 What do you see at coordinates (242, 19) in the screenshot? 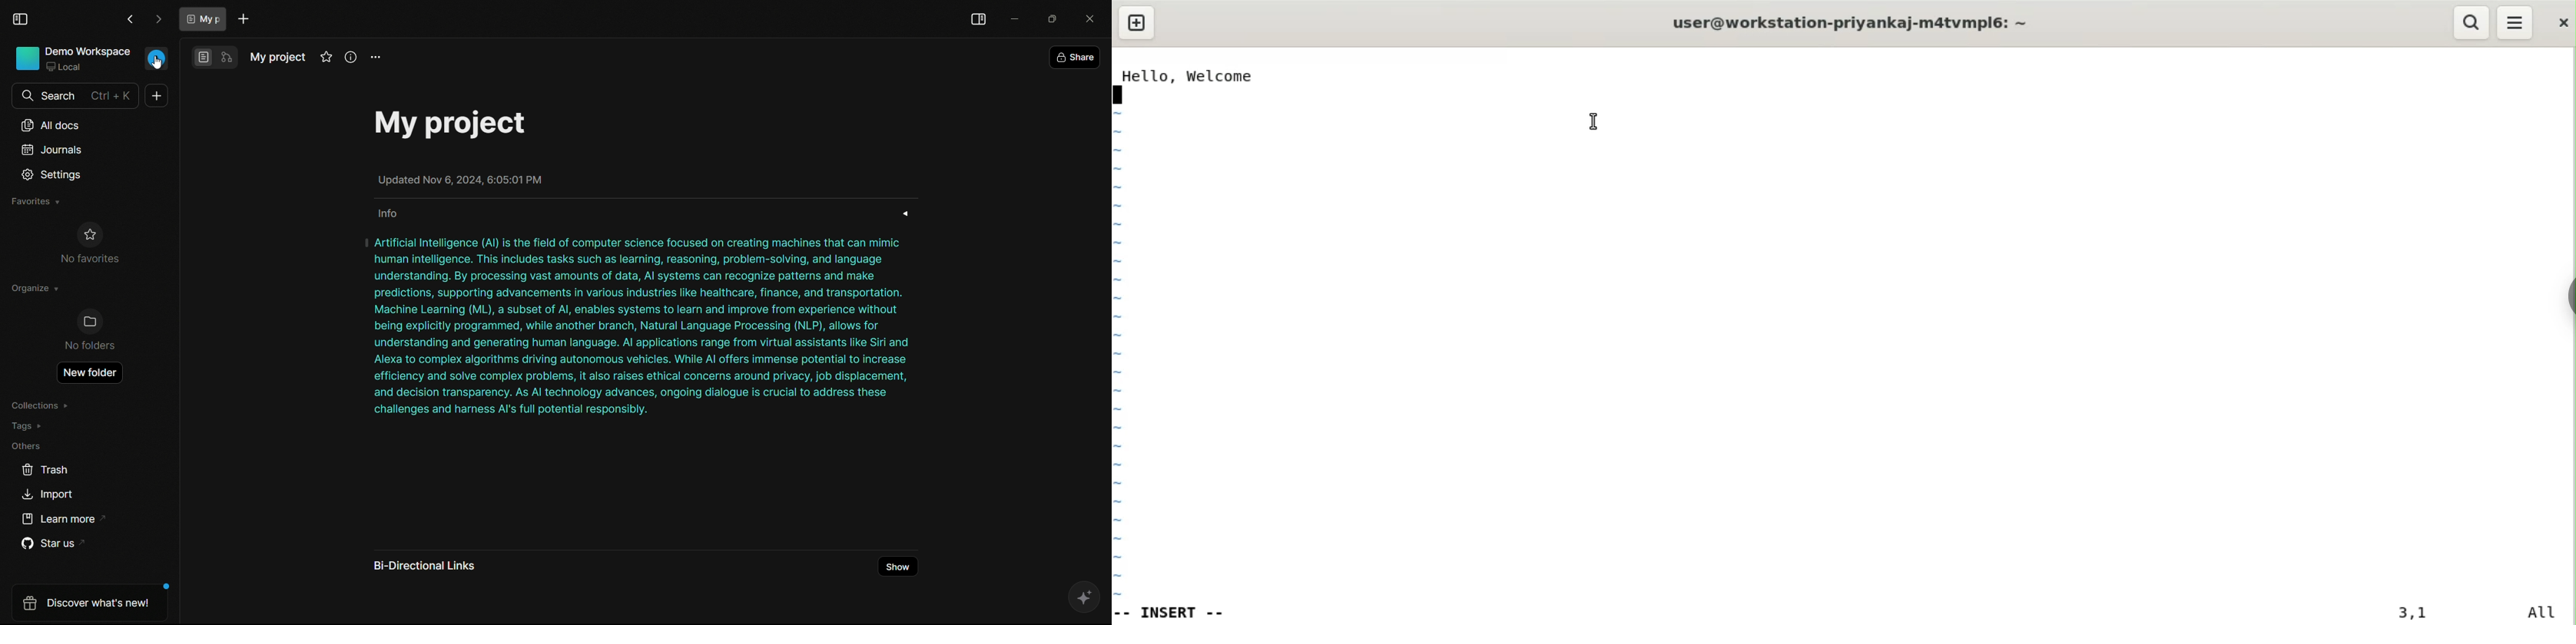
I see `new document` at bounding box center [242, 19].